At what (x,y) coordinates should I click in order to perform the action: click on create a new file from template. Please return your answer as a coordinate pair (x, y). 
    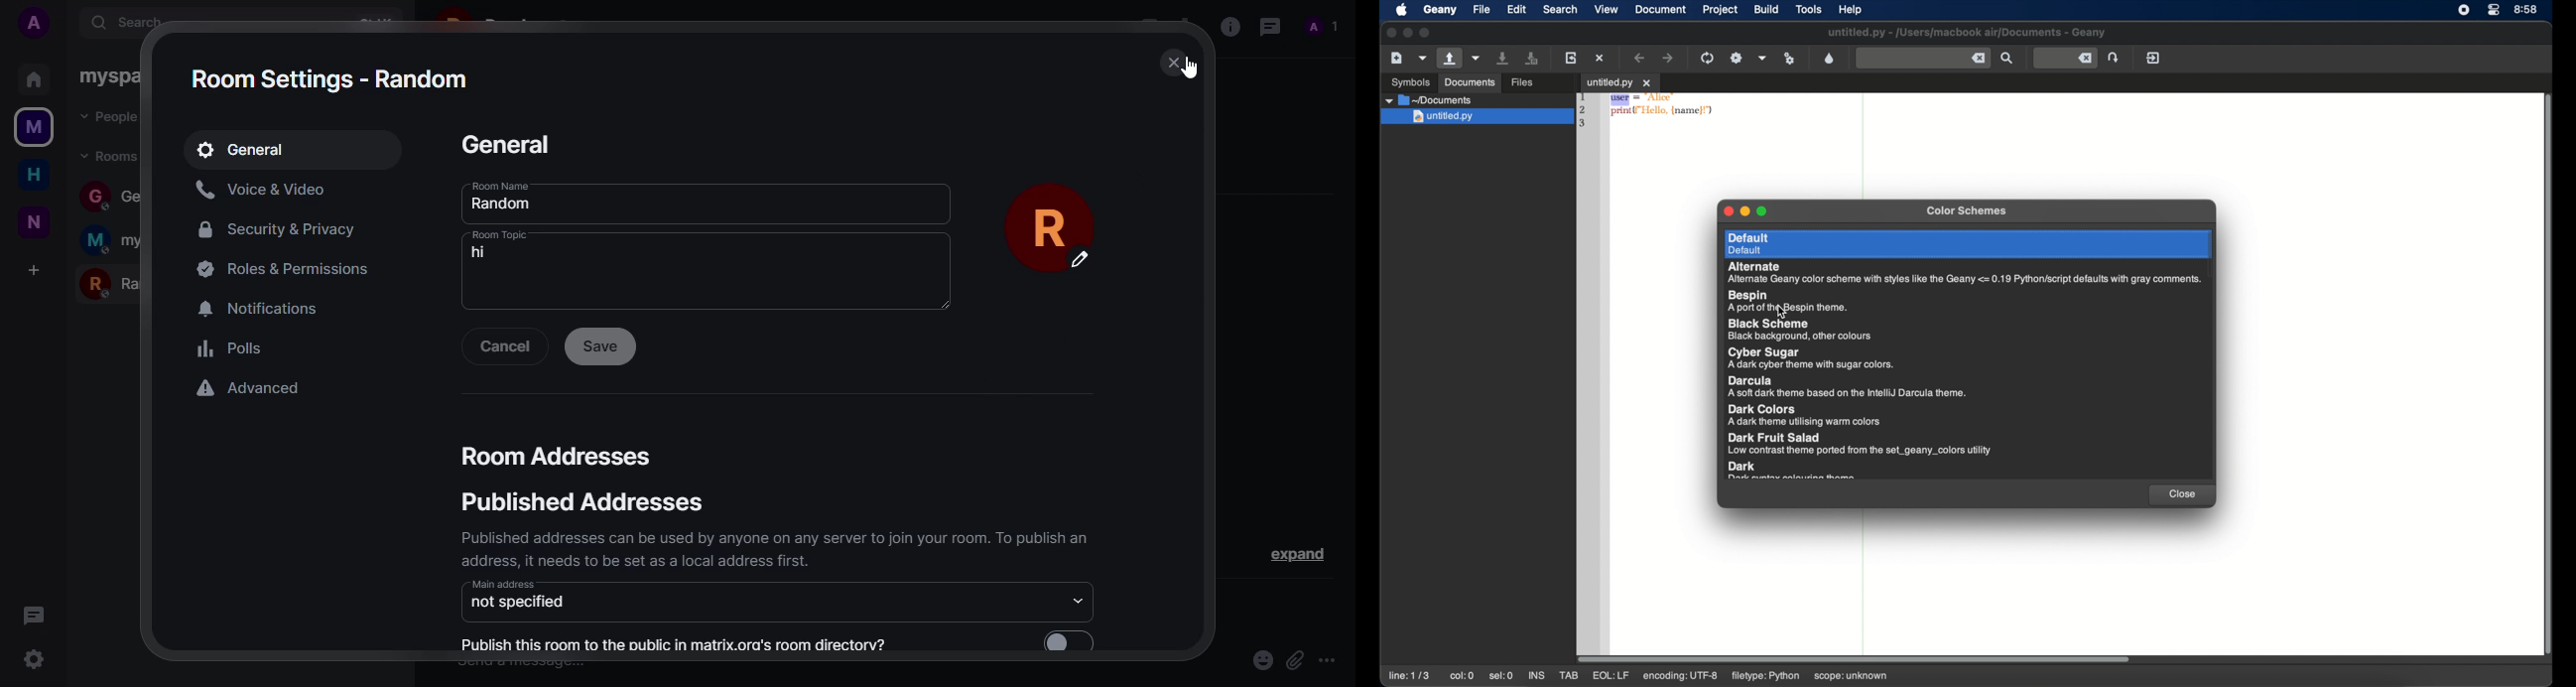
    Looking at the image, I should click on (1423, 58).